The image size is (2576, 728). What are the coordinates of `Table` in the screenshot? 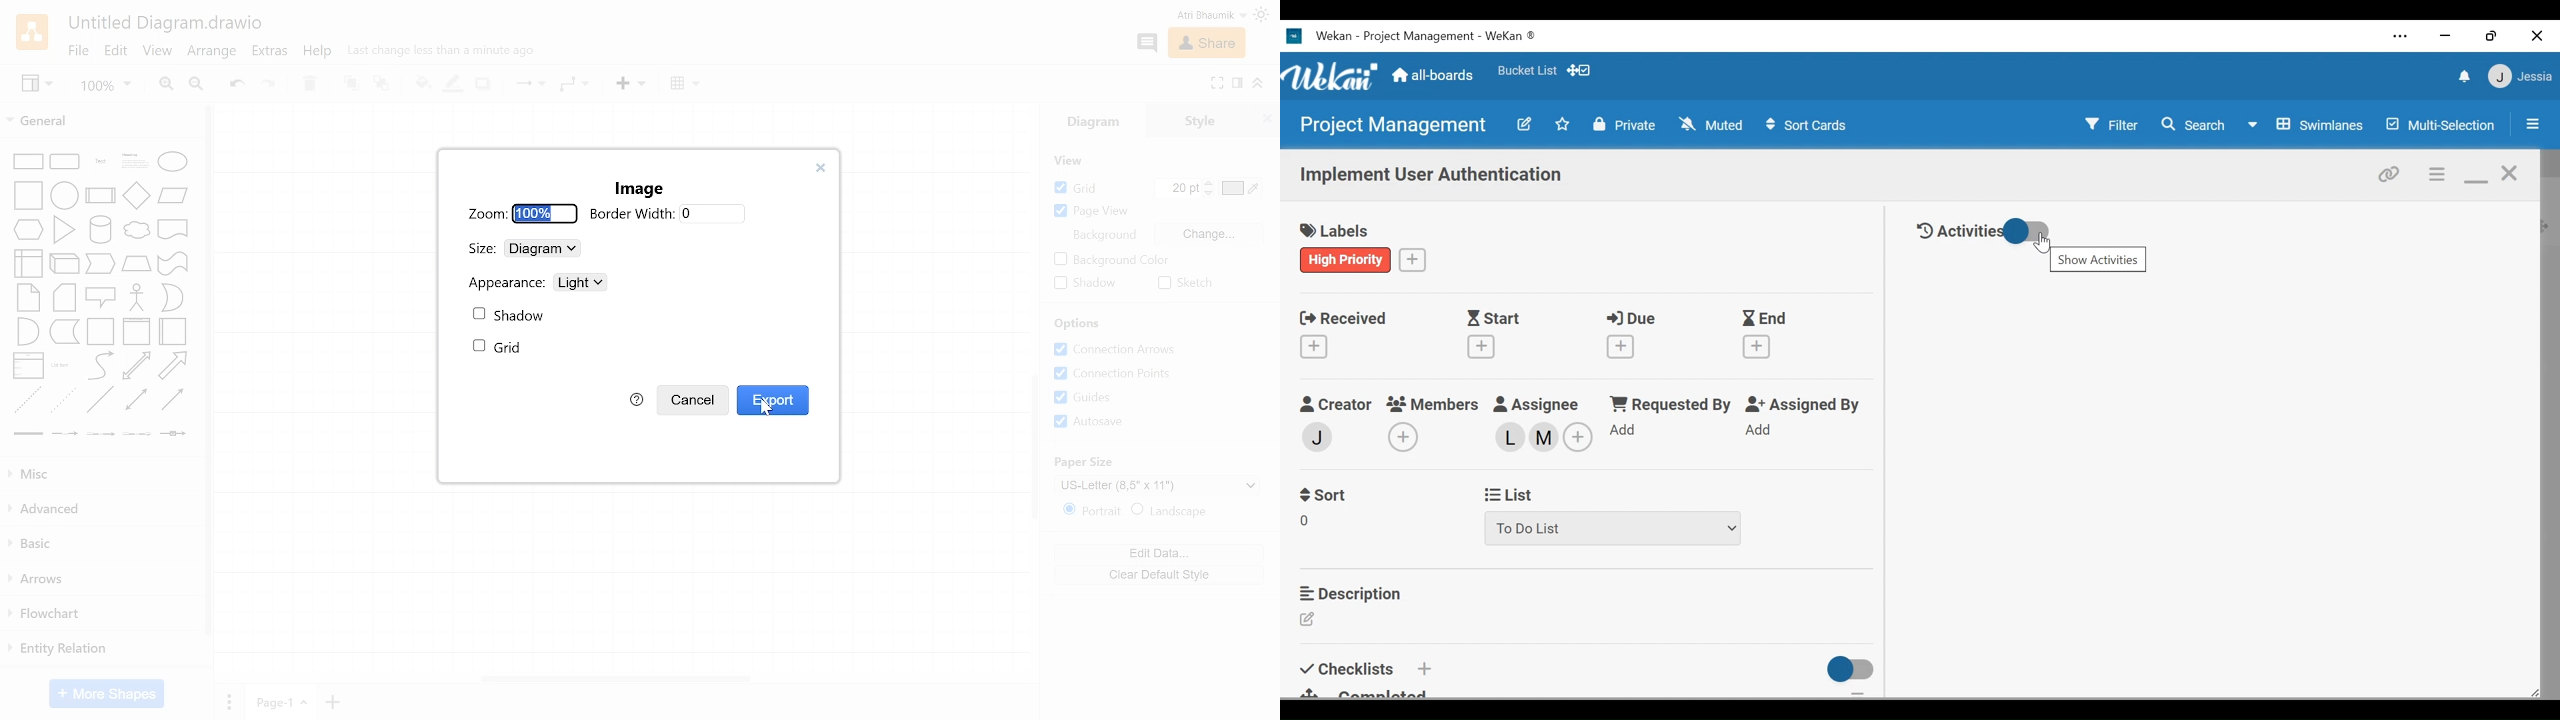 It's located at (686, 85).